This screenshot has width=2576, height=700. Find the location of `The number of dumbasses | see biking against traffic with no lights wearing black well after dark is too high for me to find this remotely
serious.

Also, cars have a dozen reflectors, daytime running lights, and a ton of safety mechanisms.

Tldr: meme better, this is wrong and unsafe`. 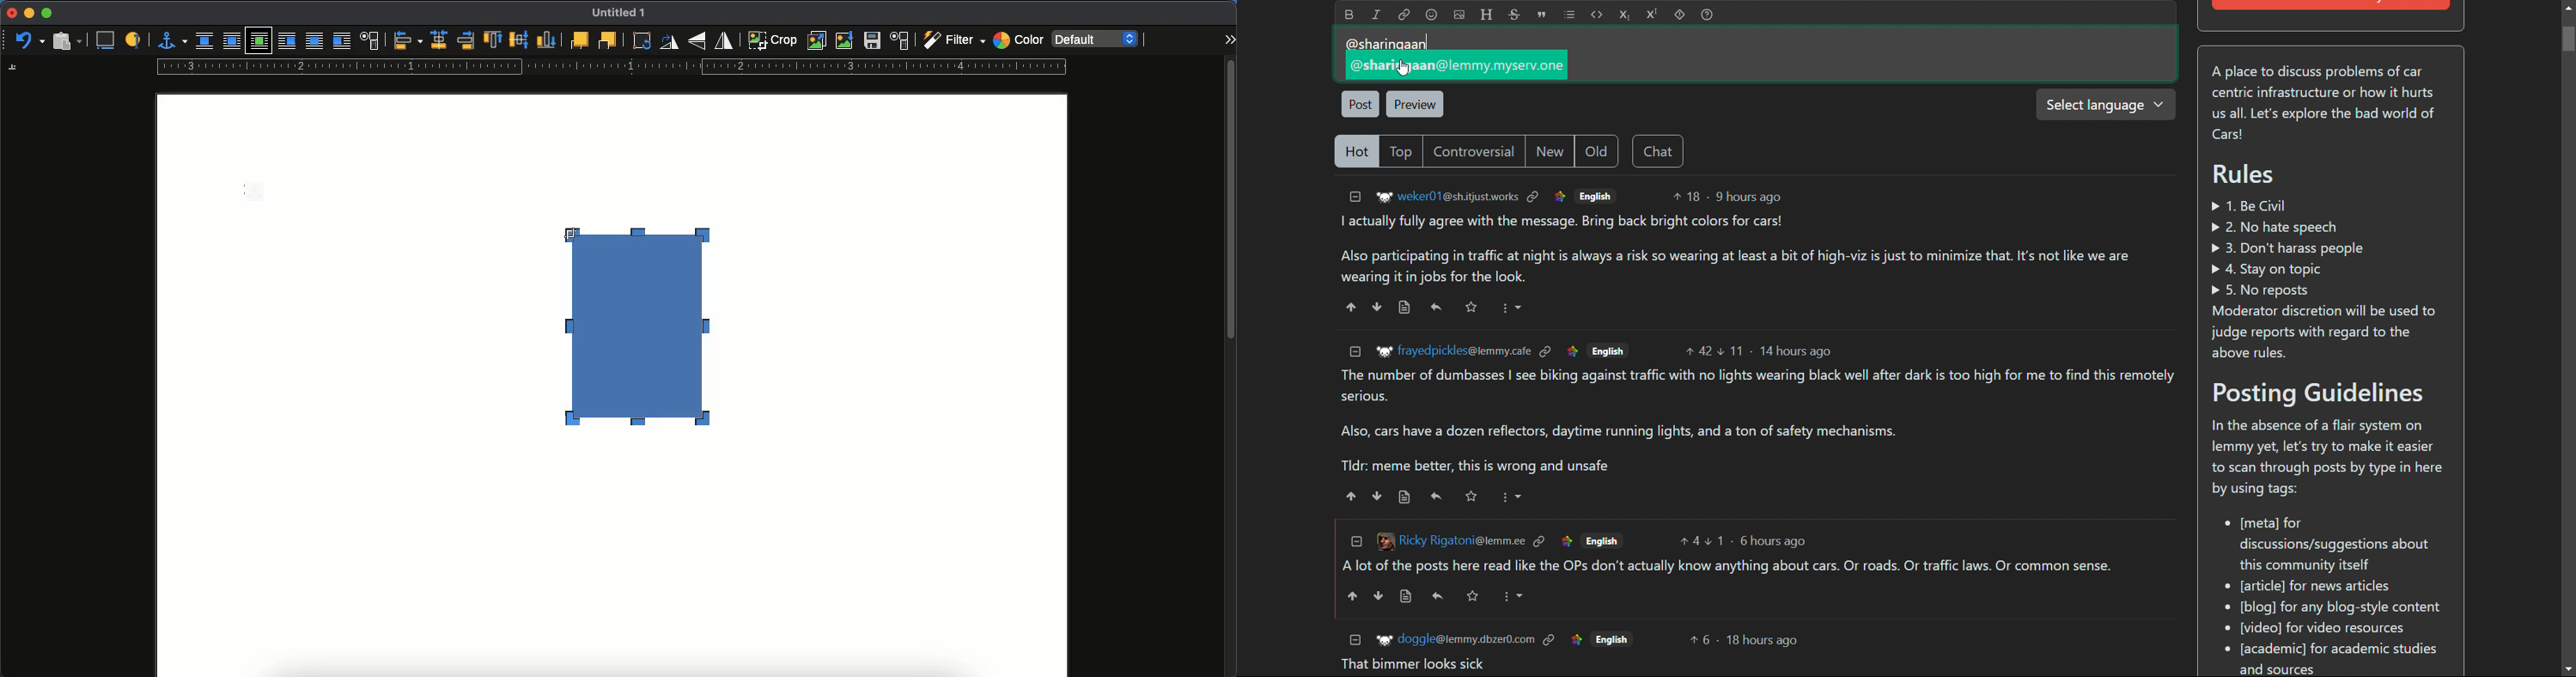

The number of dumbasses | see biking against traffic with no lights wearing black well after dark is too high for me to find this remotely
serious.

Also, cars have a dozen reflectors, daytime running lights, and a ton of safety mechanisms.

Tldr: meme better, this is wrong and unsafe is located at coordinates (1760, 422).